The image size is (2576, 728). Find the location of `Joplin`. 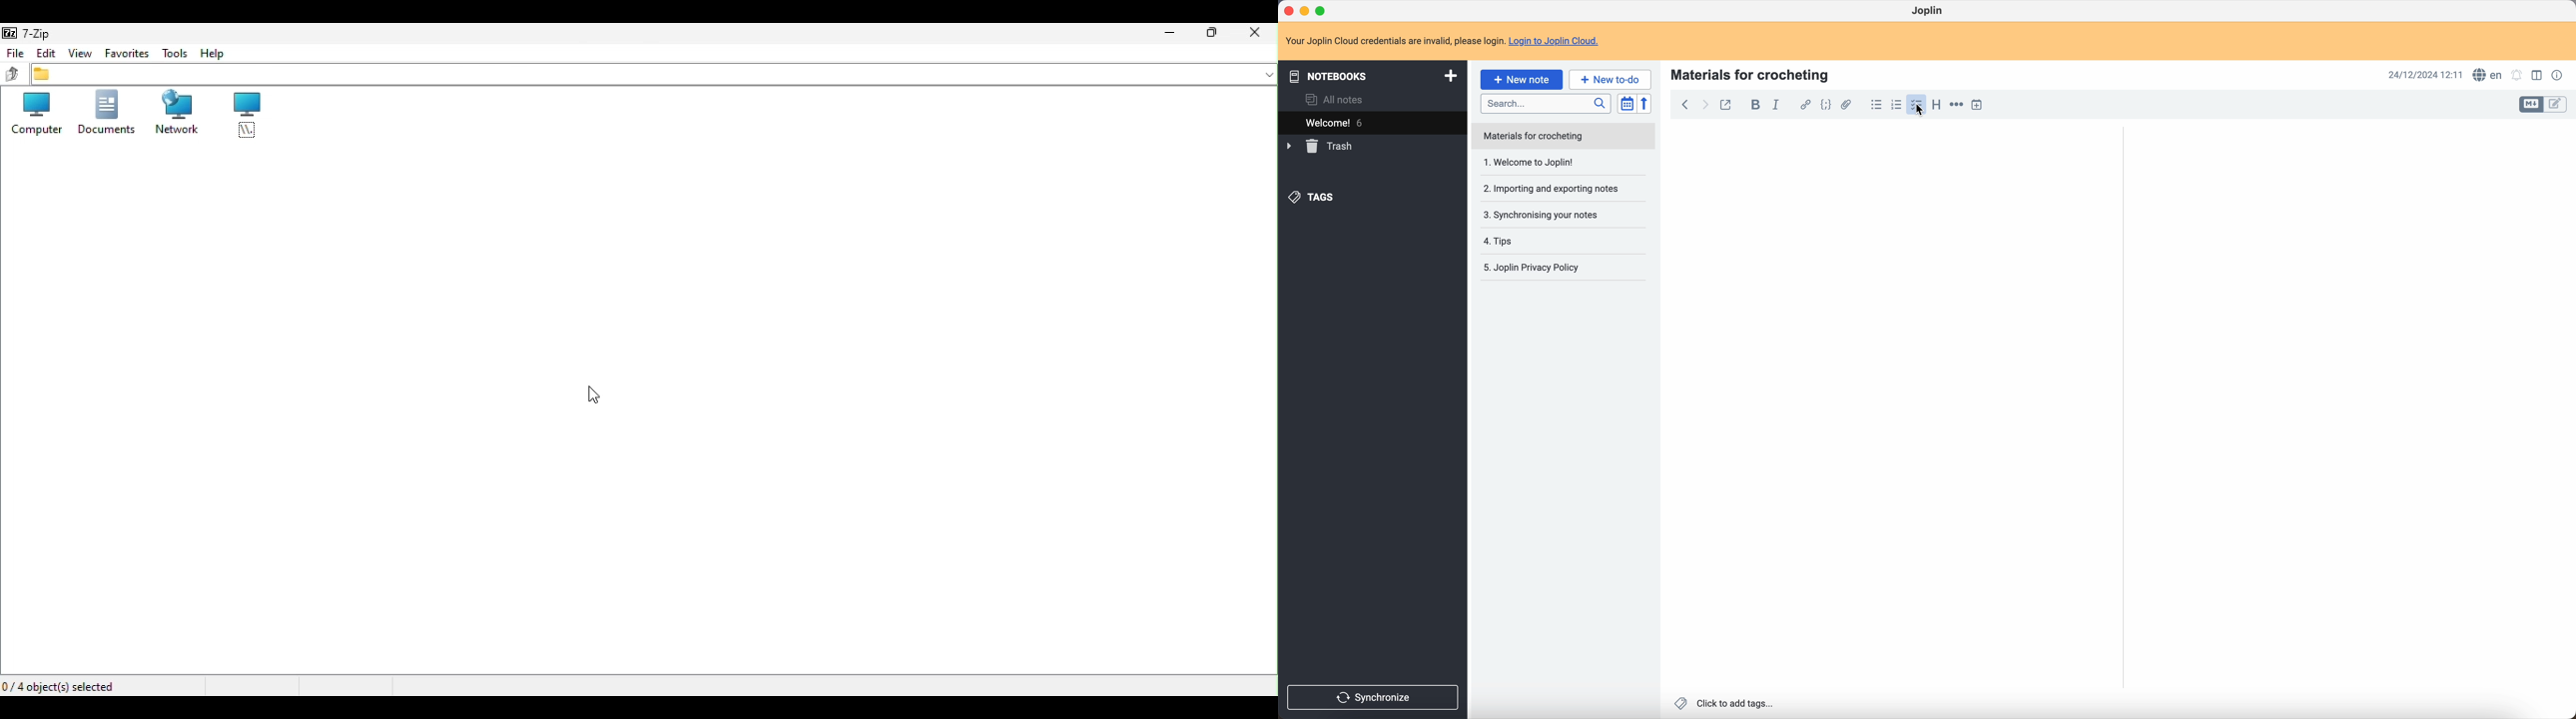

Joplin is located at coordinates (1929, 12).